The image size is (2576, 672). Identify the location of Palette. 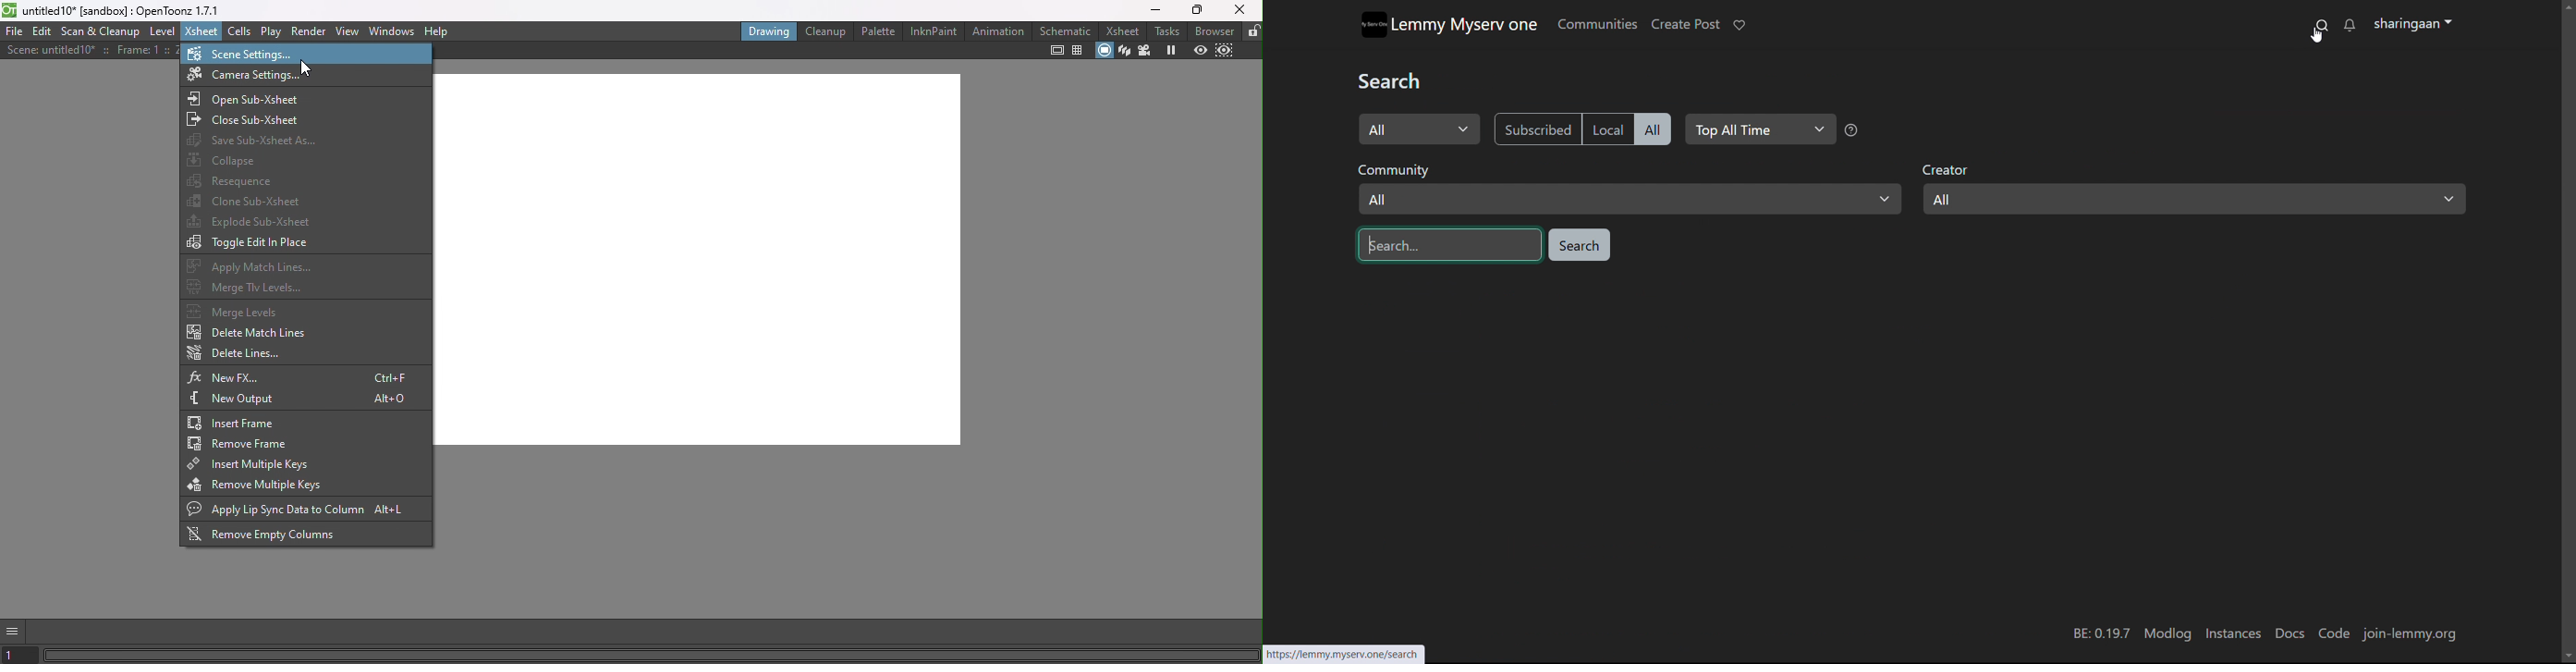
(877, 31).